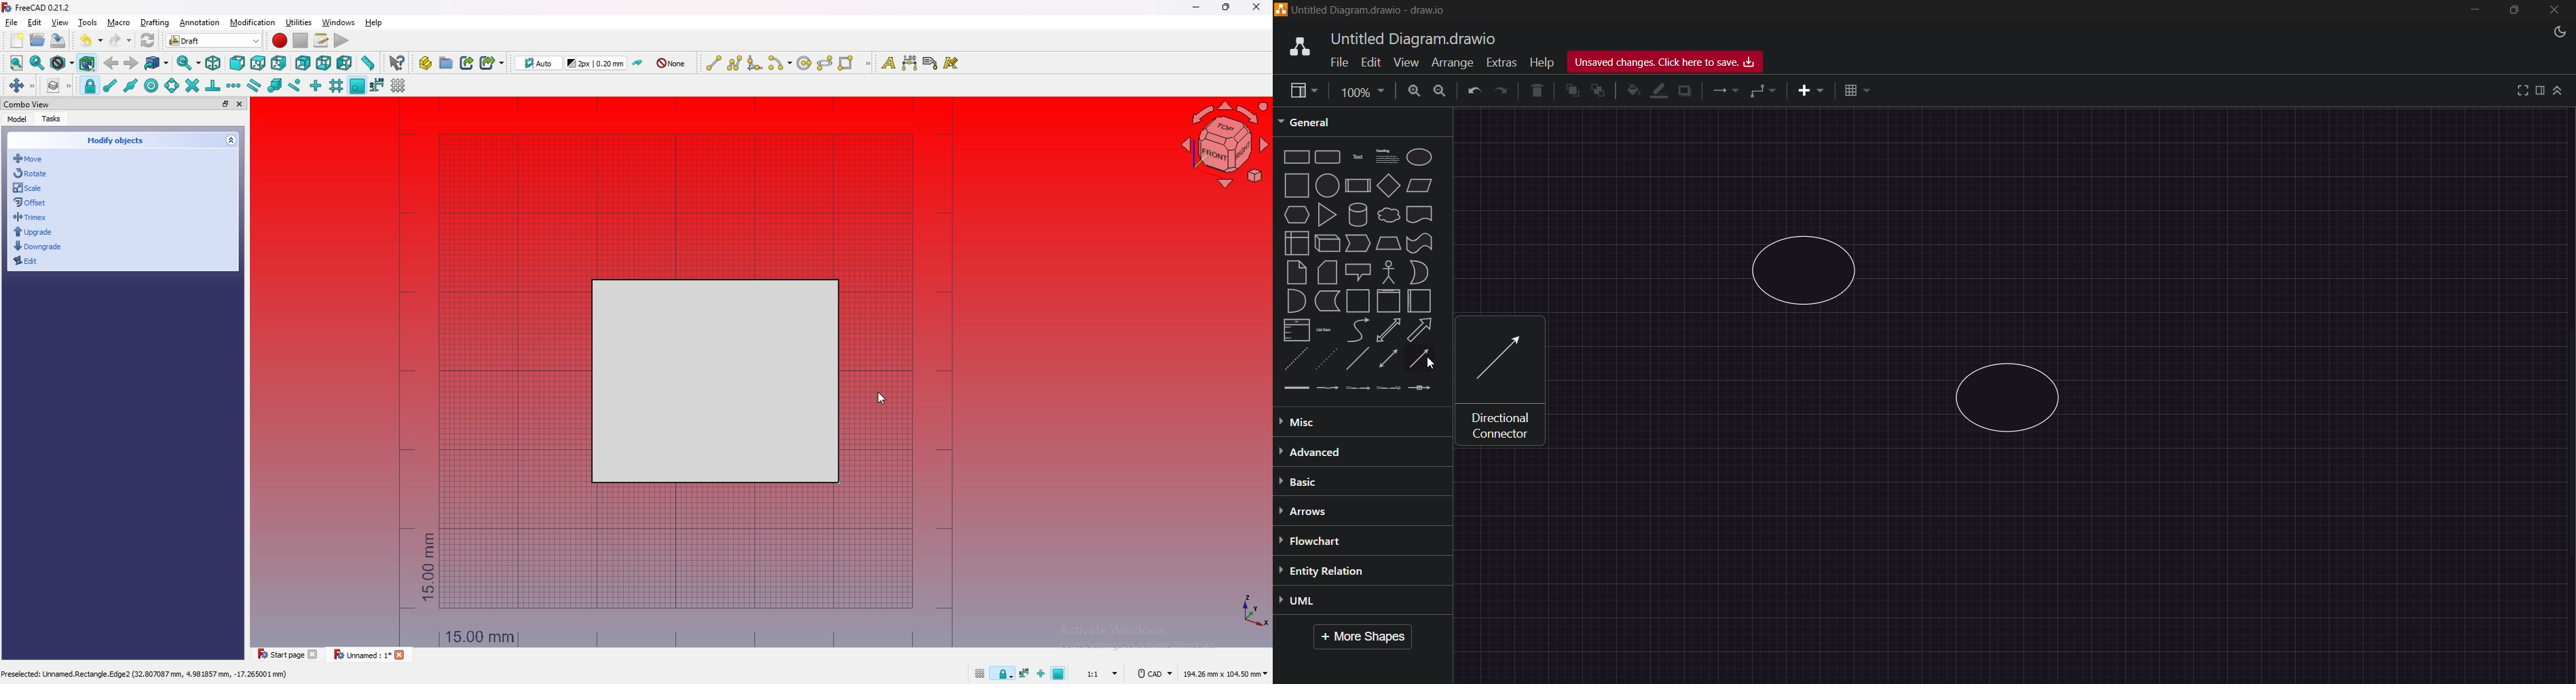  I want to click on create link, so click(467, 62).